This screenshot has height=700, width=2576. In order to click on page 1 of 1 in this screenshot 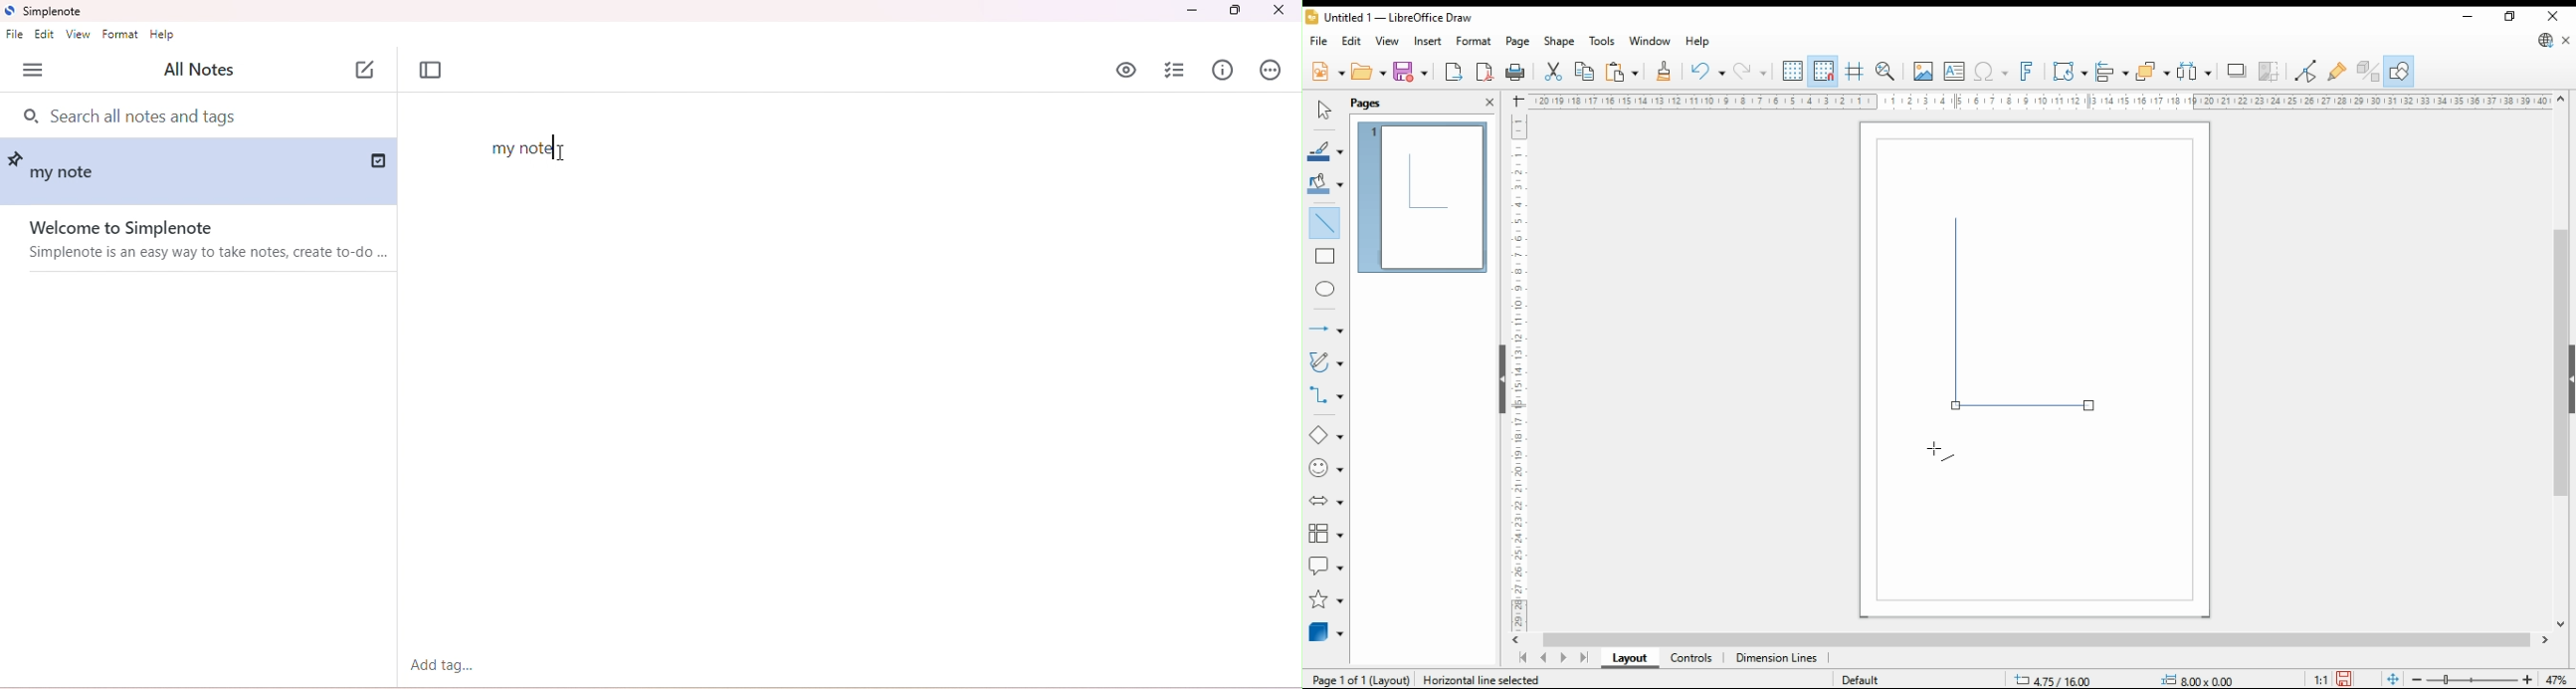, I will do `click(1357, 680)`.